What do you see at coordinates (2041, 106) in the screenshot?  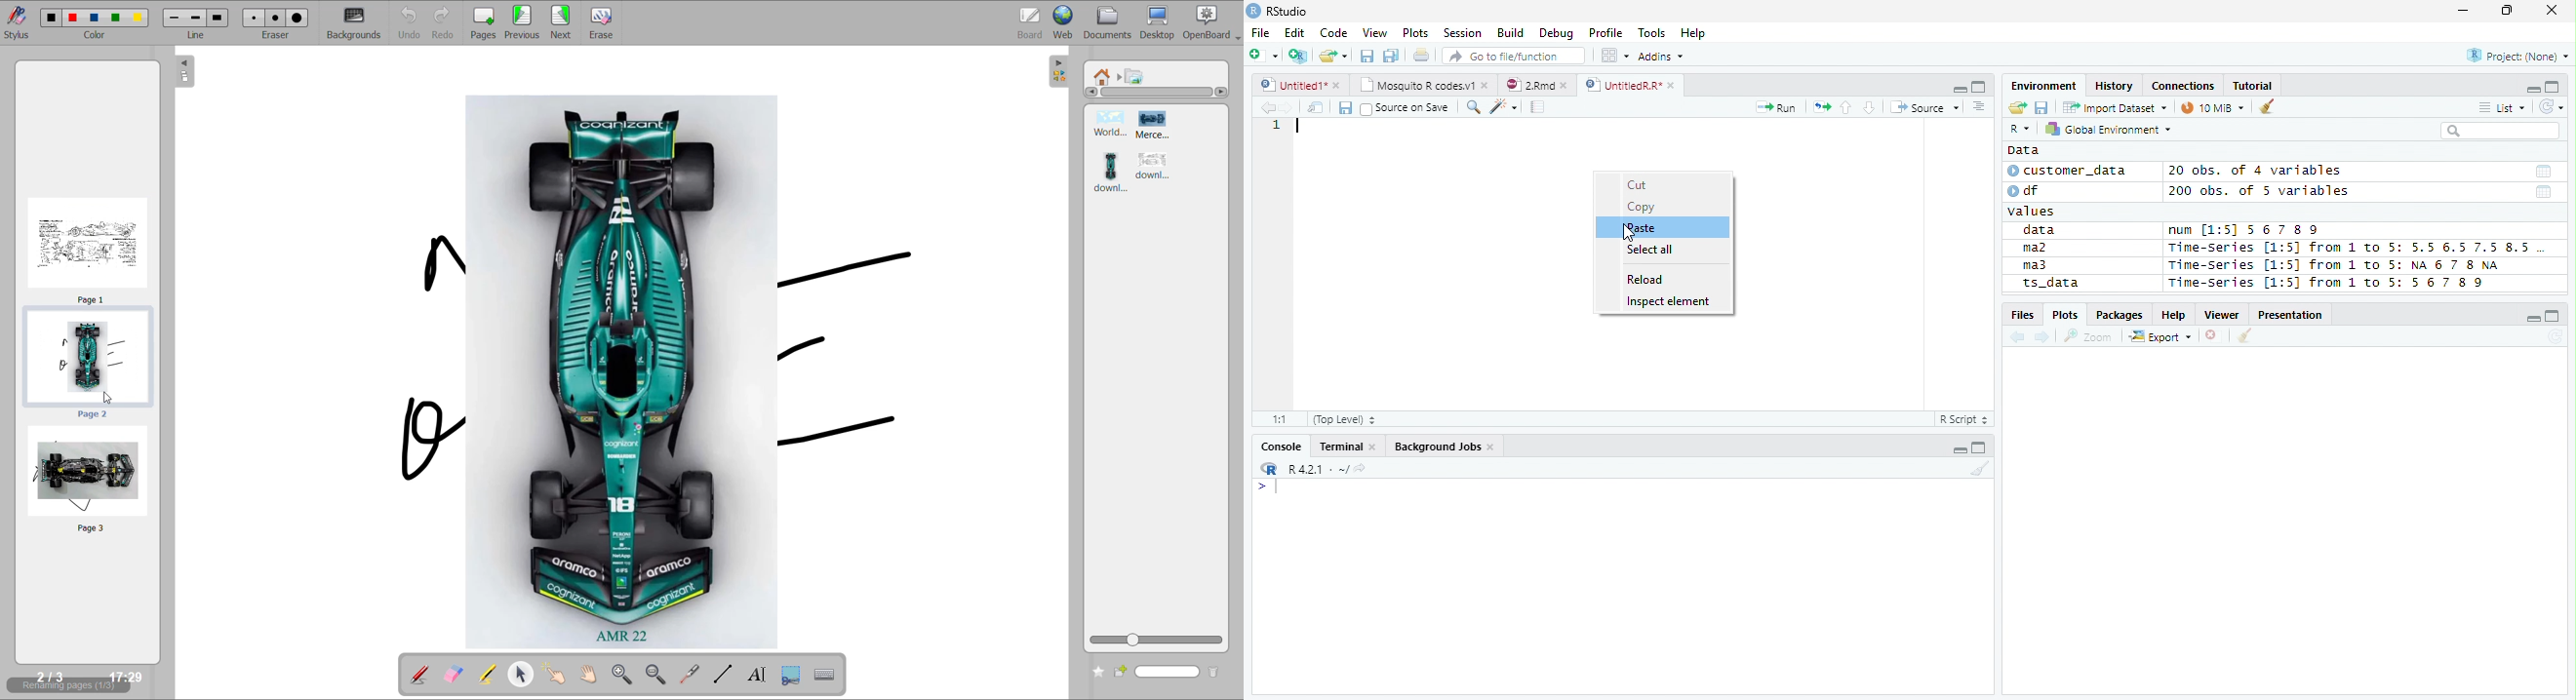 I see `Save` at bounding box center [2041, 106].